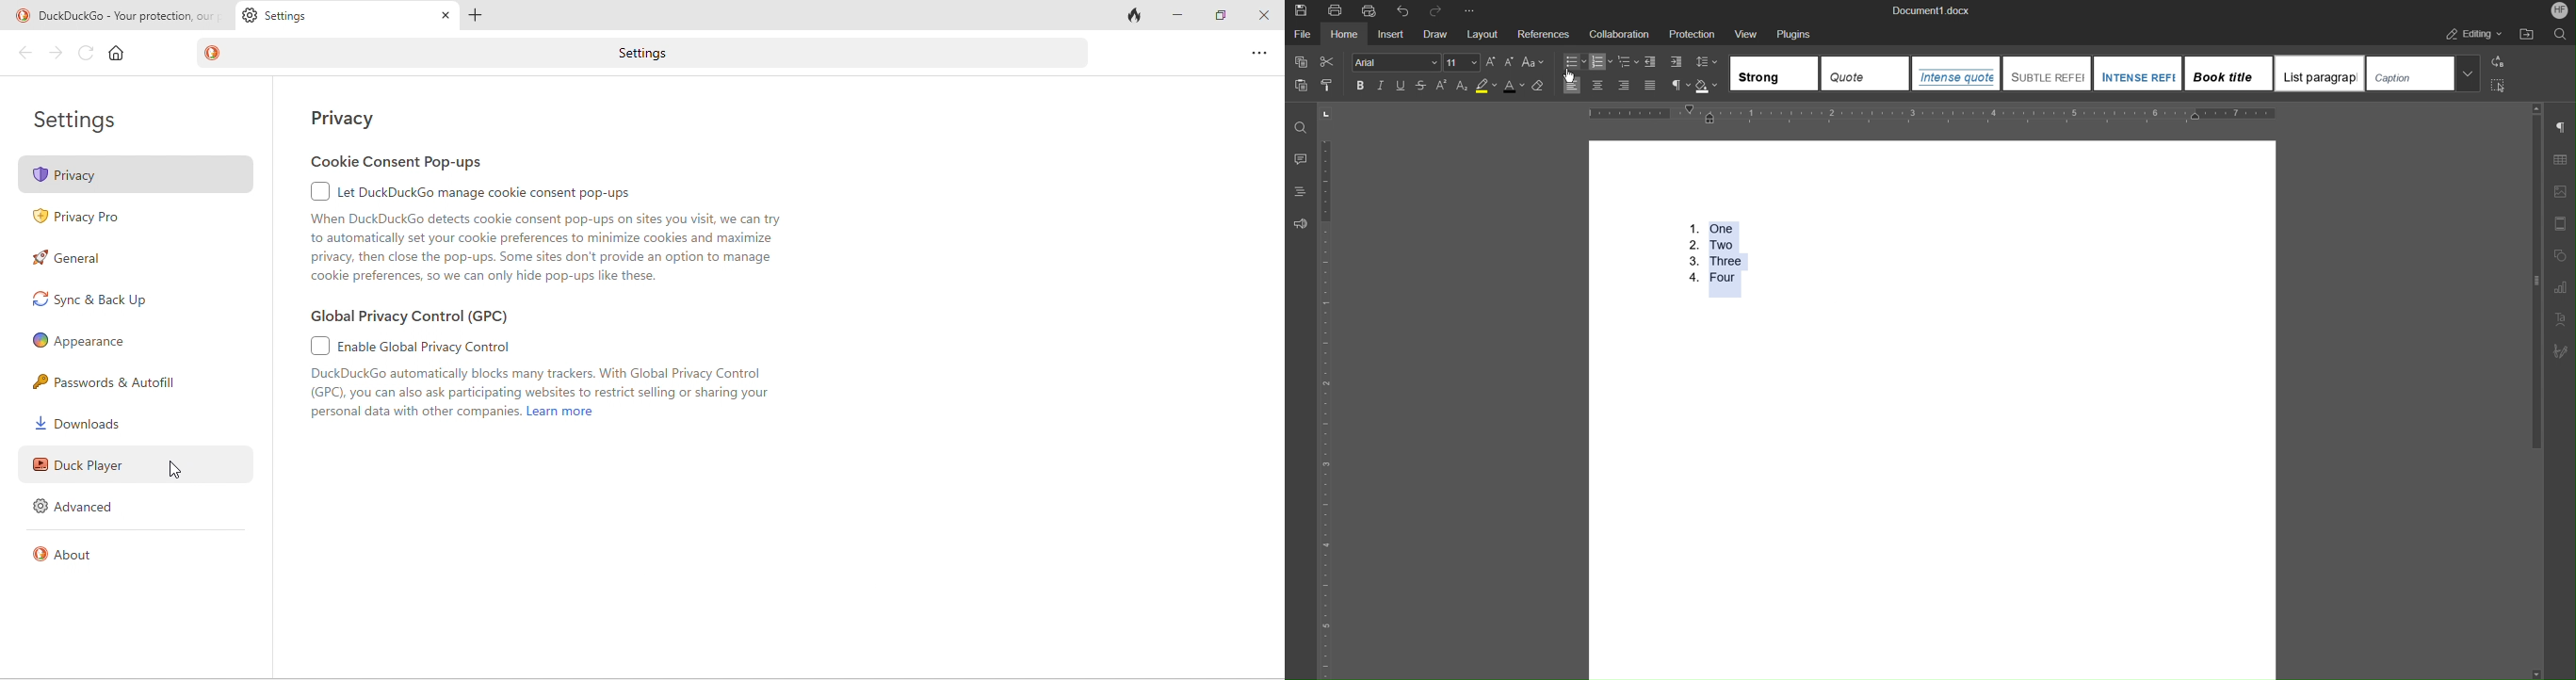 Image resolution: width=2576 pixels, height=700 pixels. I want to click on cursor movement, so click(179, 470).